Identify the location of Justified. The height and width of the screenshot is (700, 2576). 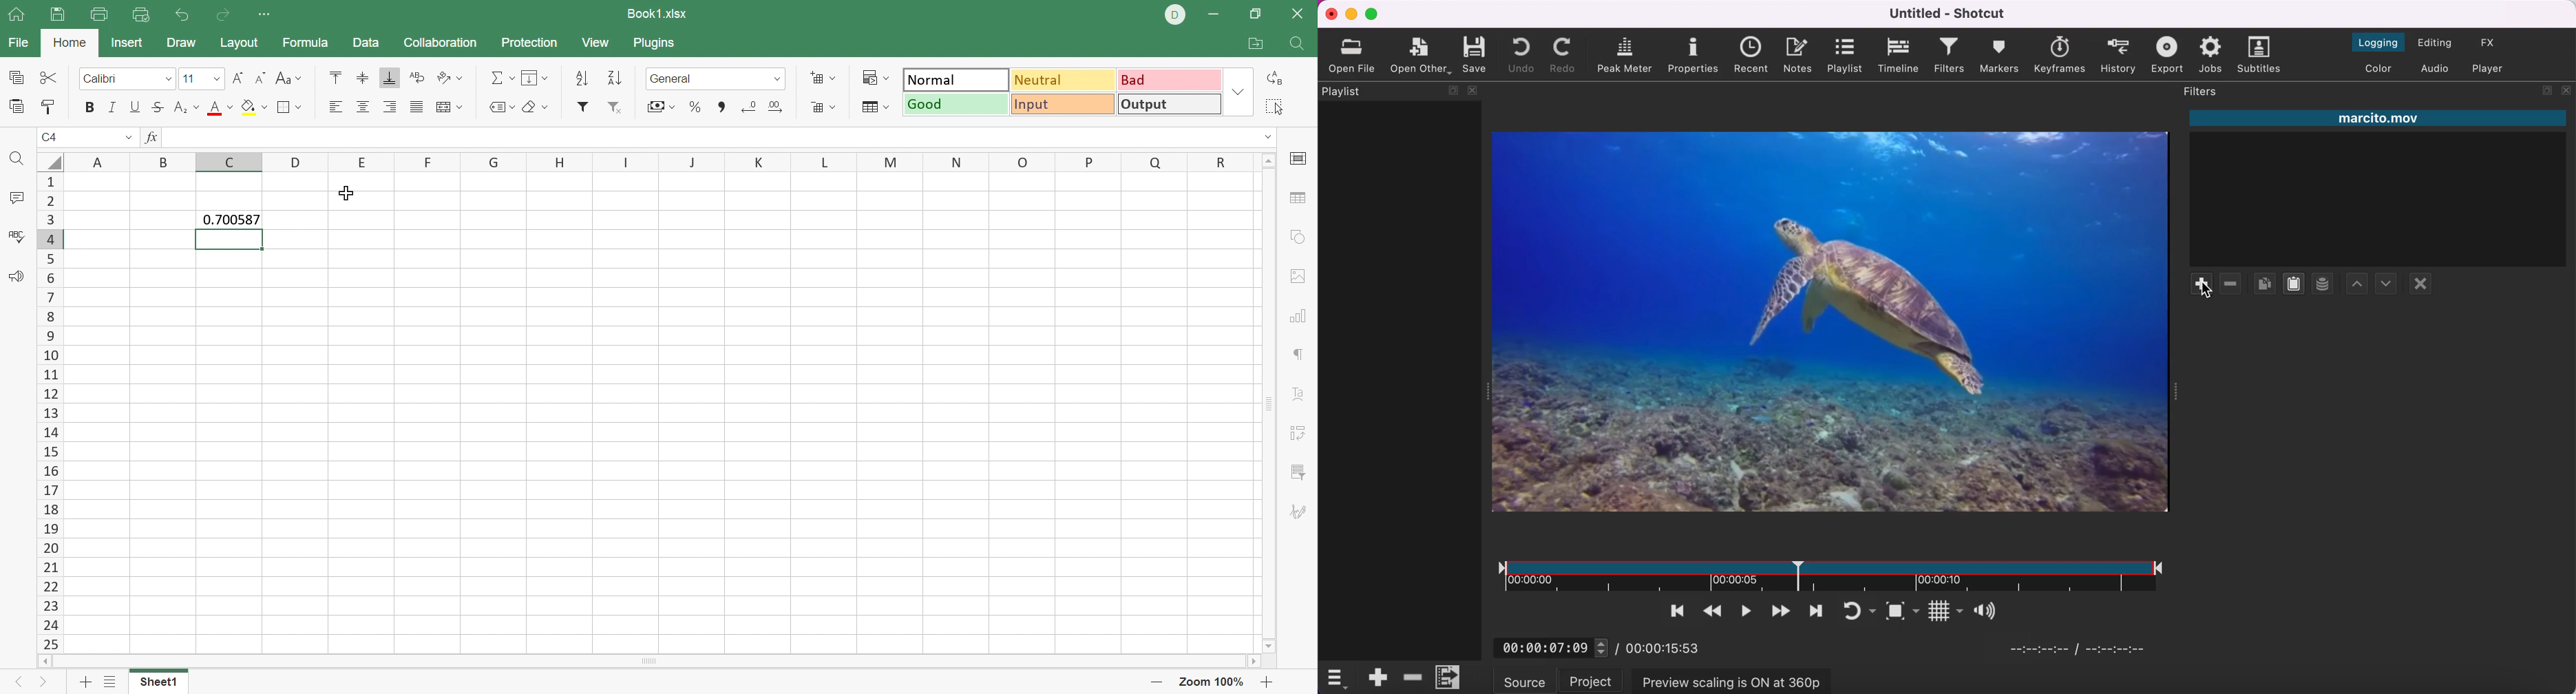
(419, 106).